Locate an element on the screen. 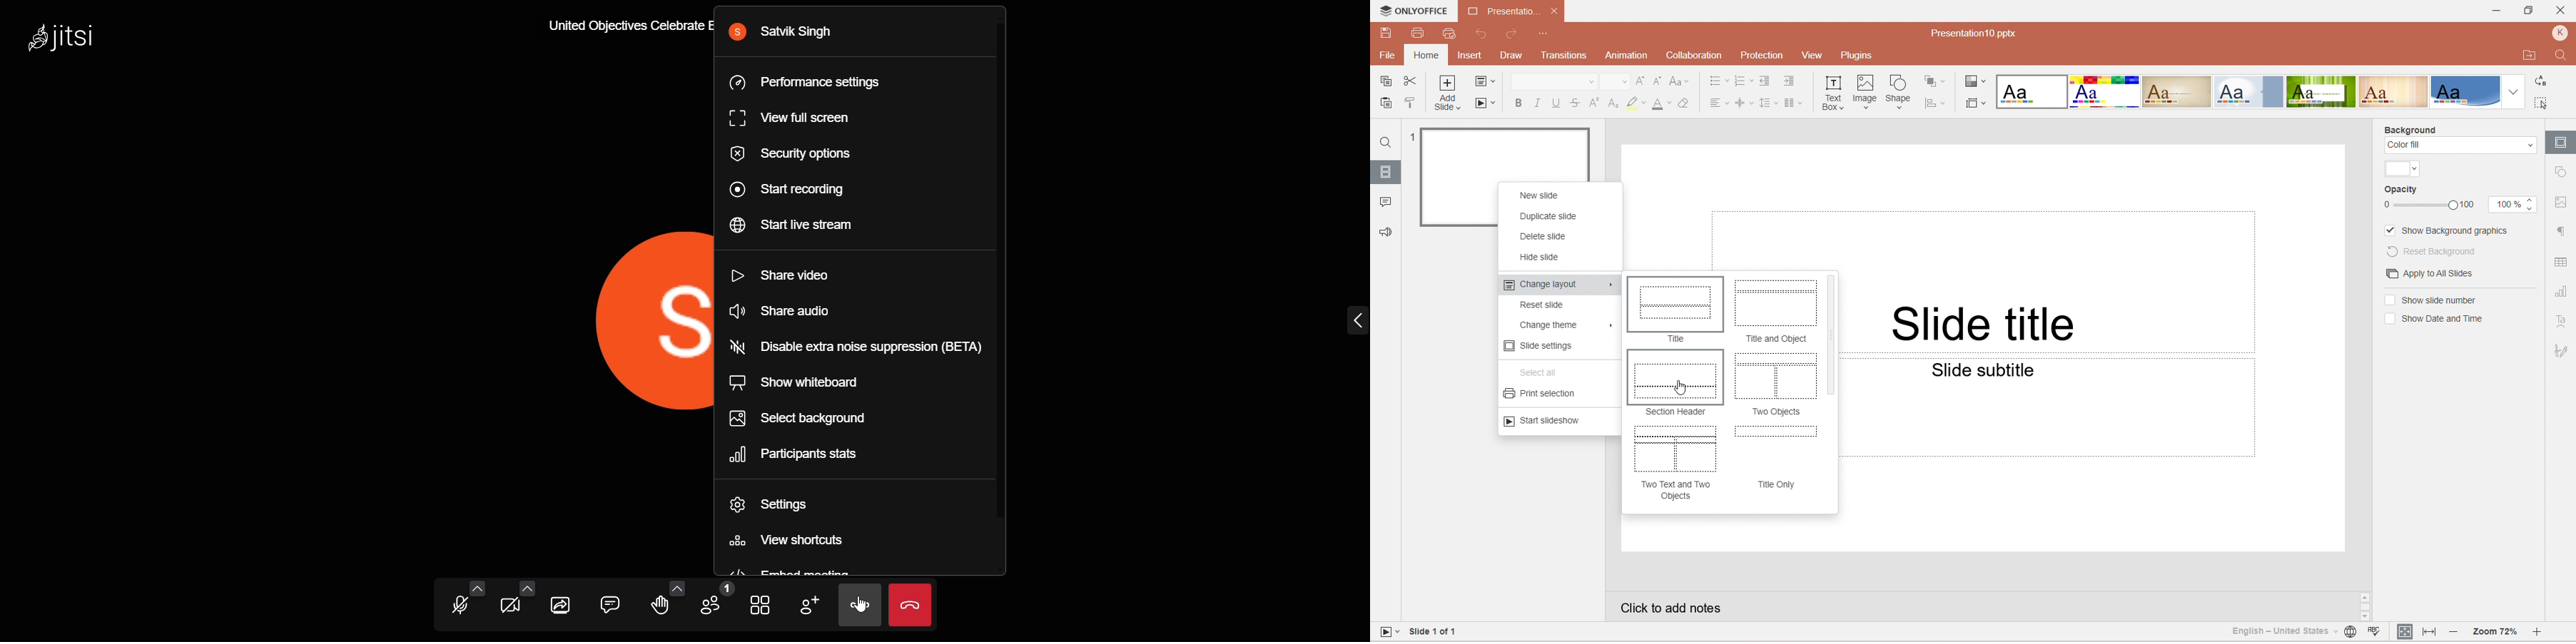  Set text language is located at coordinates (2277, 631).